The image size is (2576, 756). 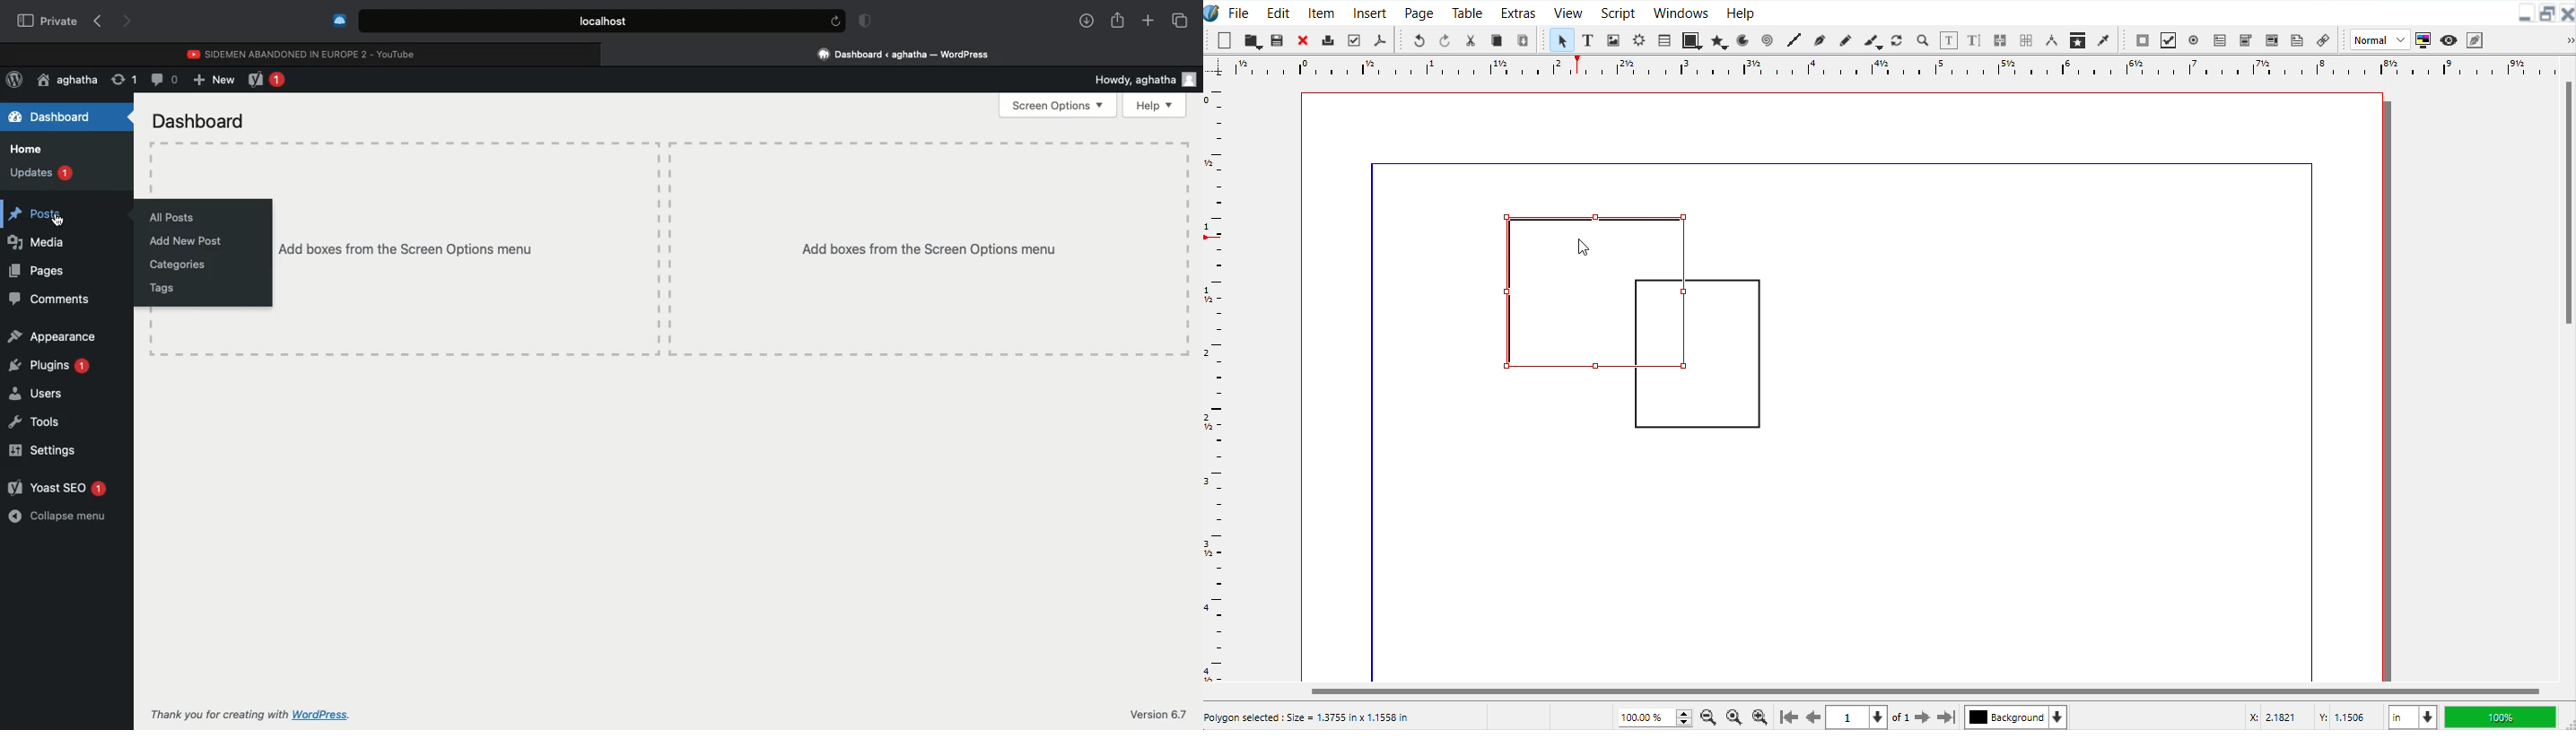 I want to click on Copy Item Properties, so click(x=2080, y=39).